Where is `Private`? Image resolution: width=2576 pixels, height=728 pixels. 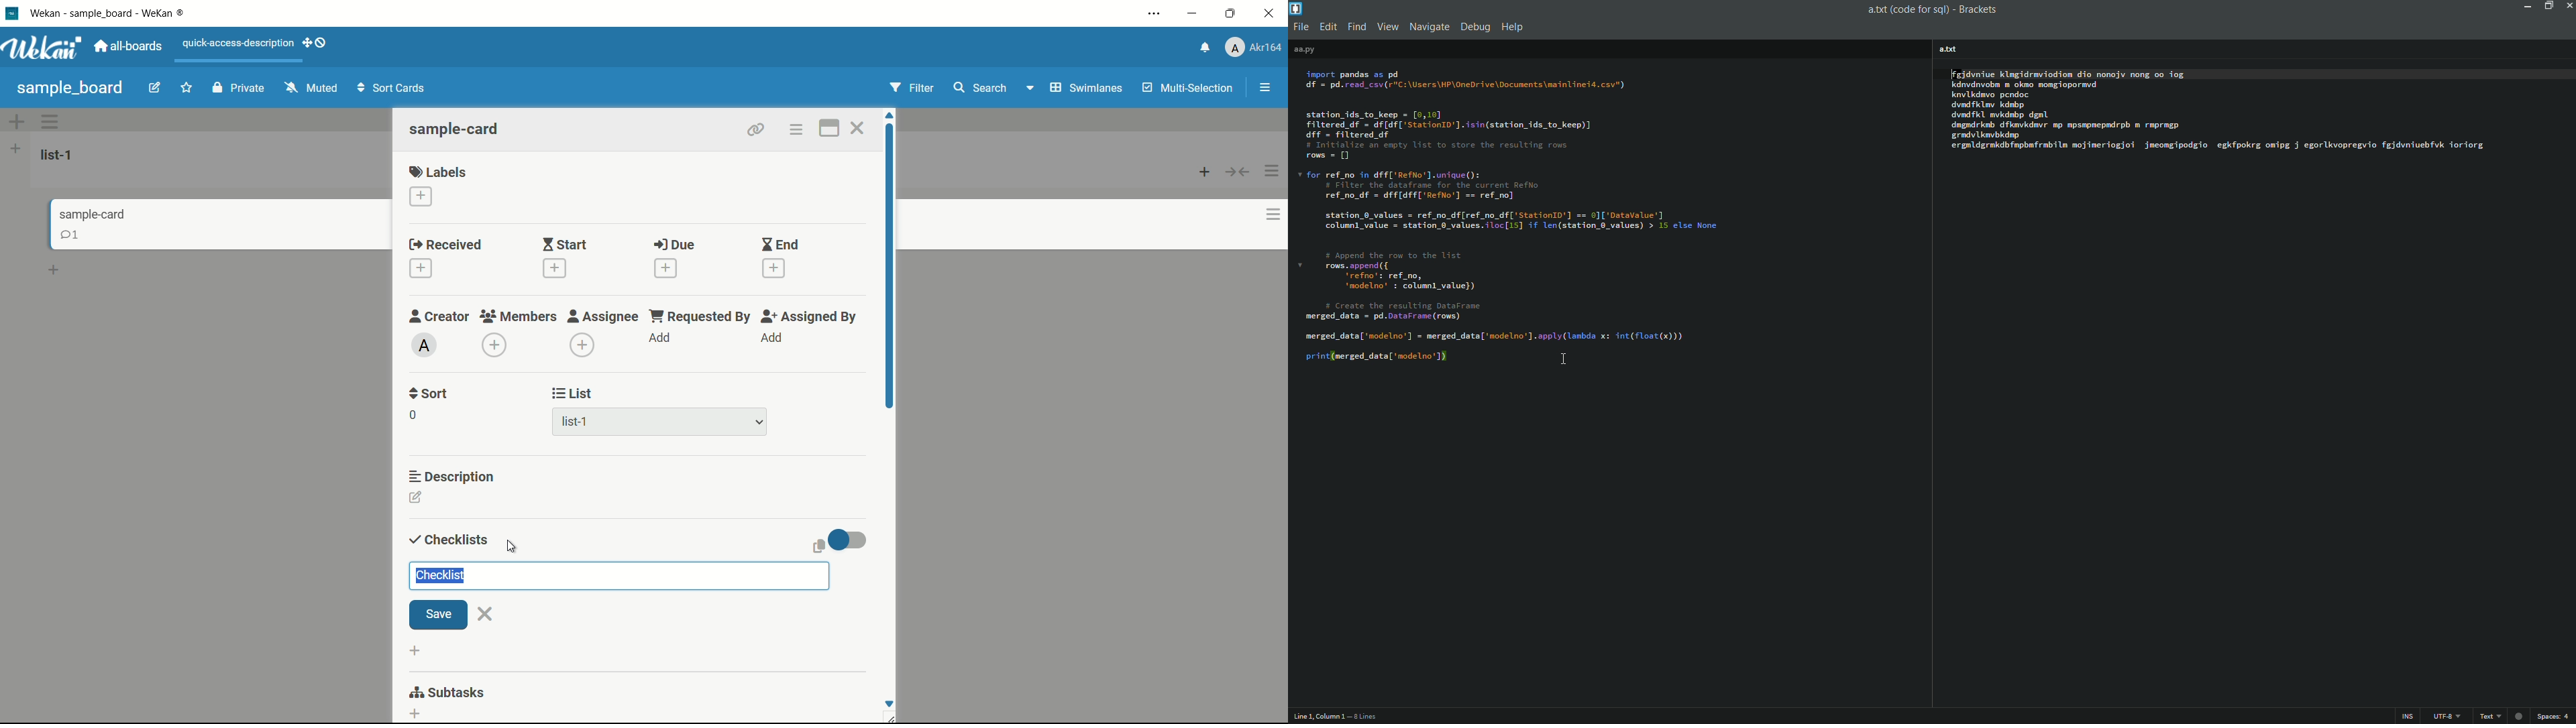
Private is located at coordinates (235, 87).